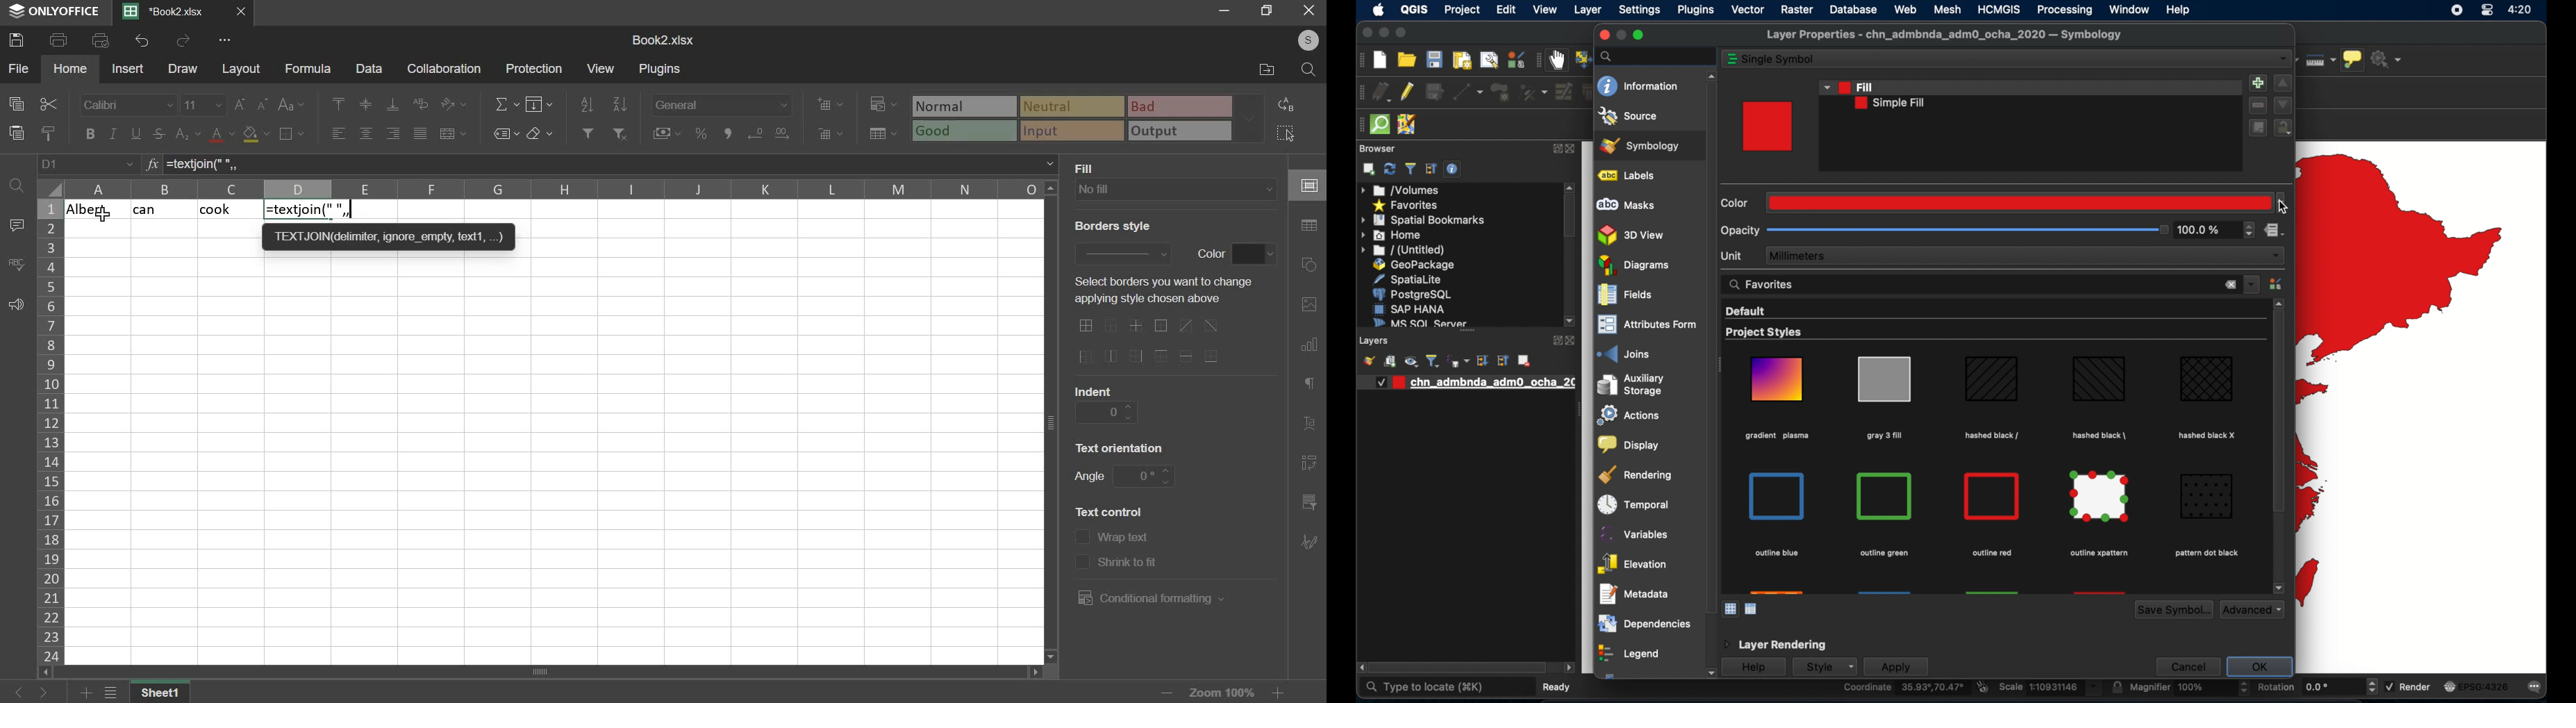  What do you see at coordinates (16, 306) in the screenshot?
I see `feedback` at bounding box center [16, 306].